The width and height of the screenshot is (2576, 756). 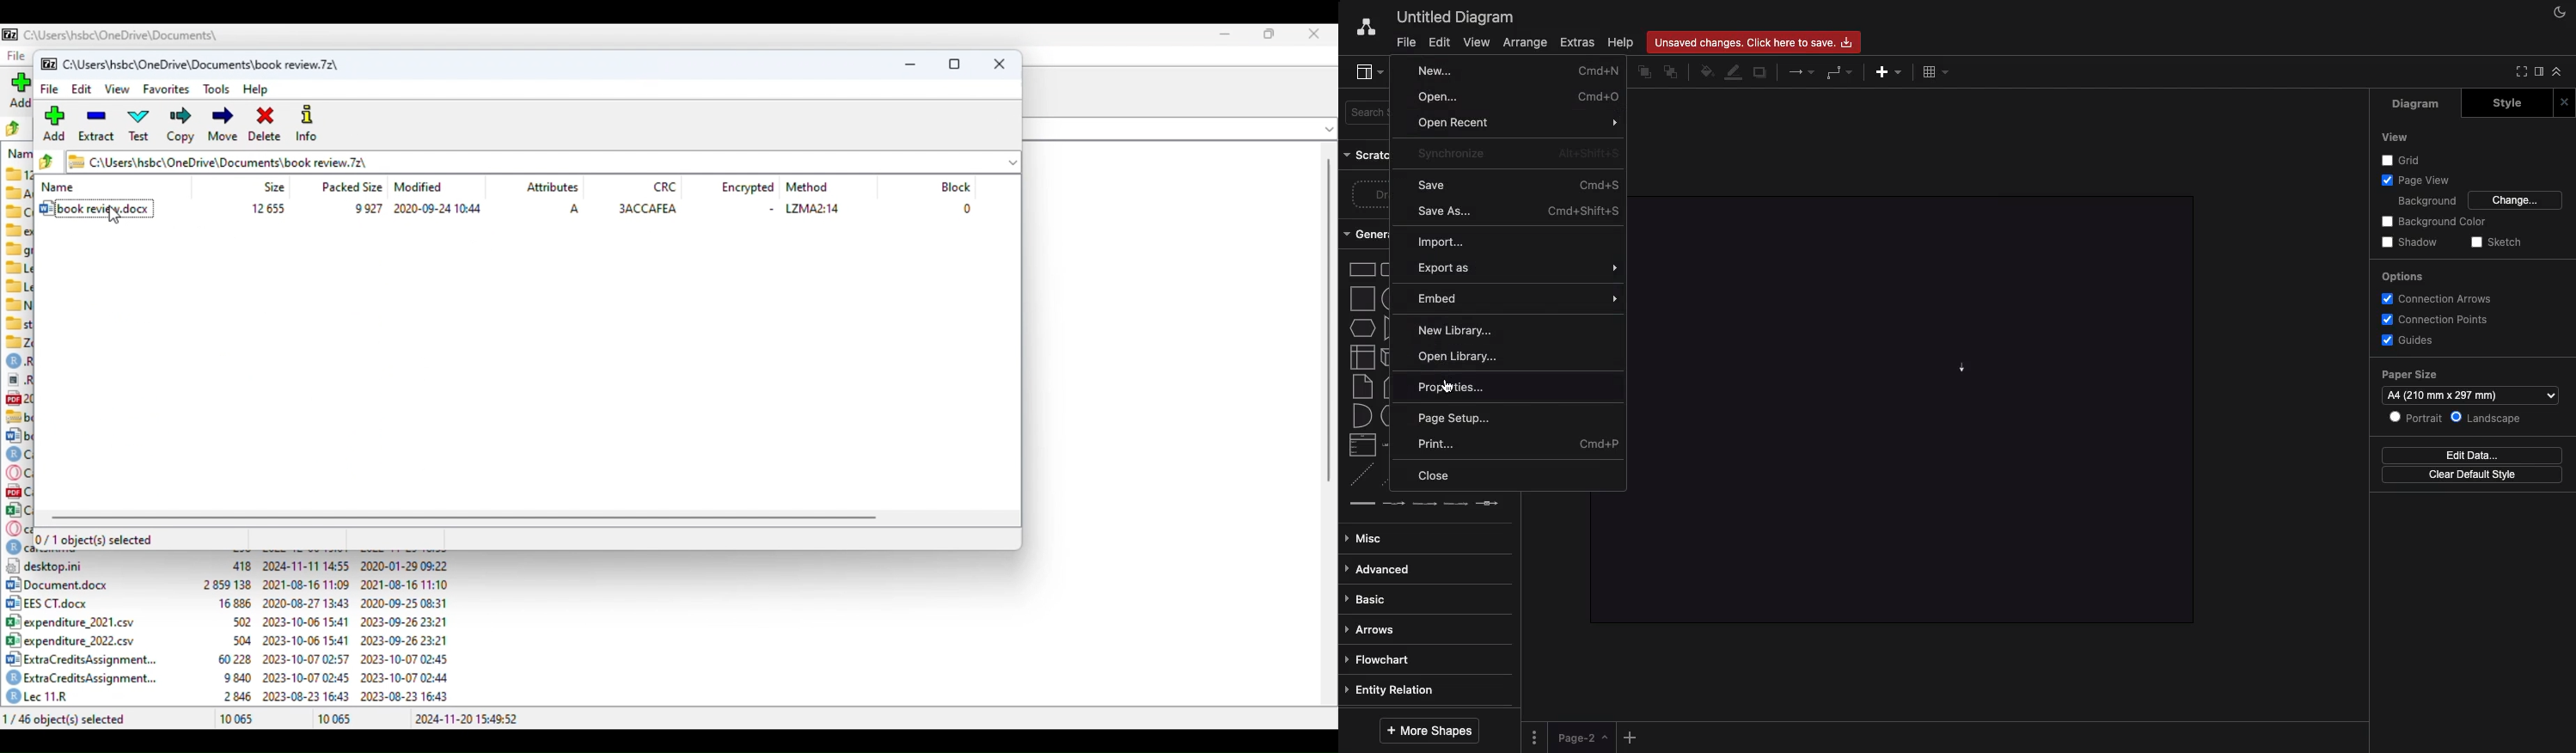 What do you see at coordinates (1961, 370) in the screenshot?
I see `Arrow` at bounding box center [1961, 370].